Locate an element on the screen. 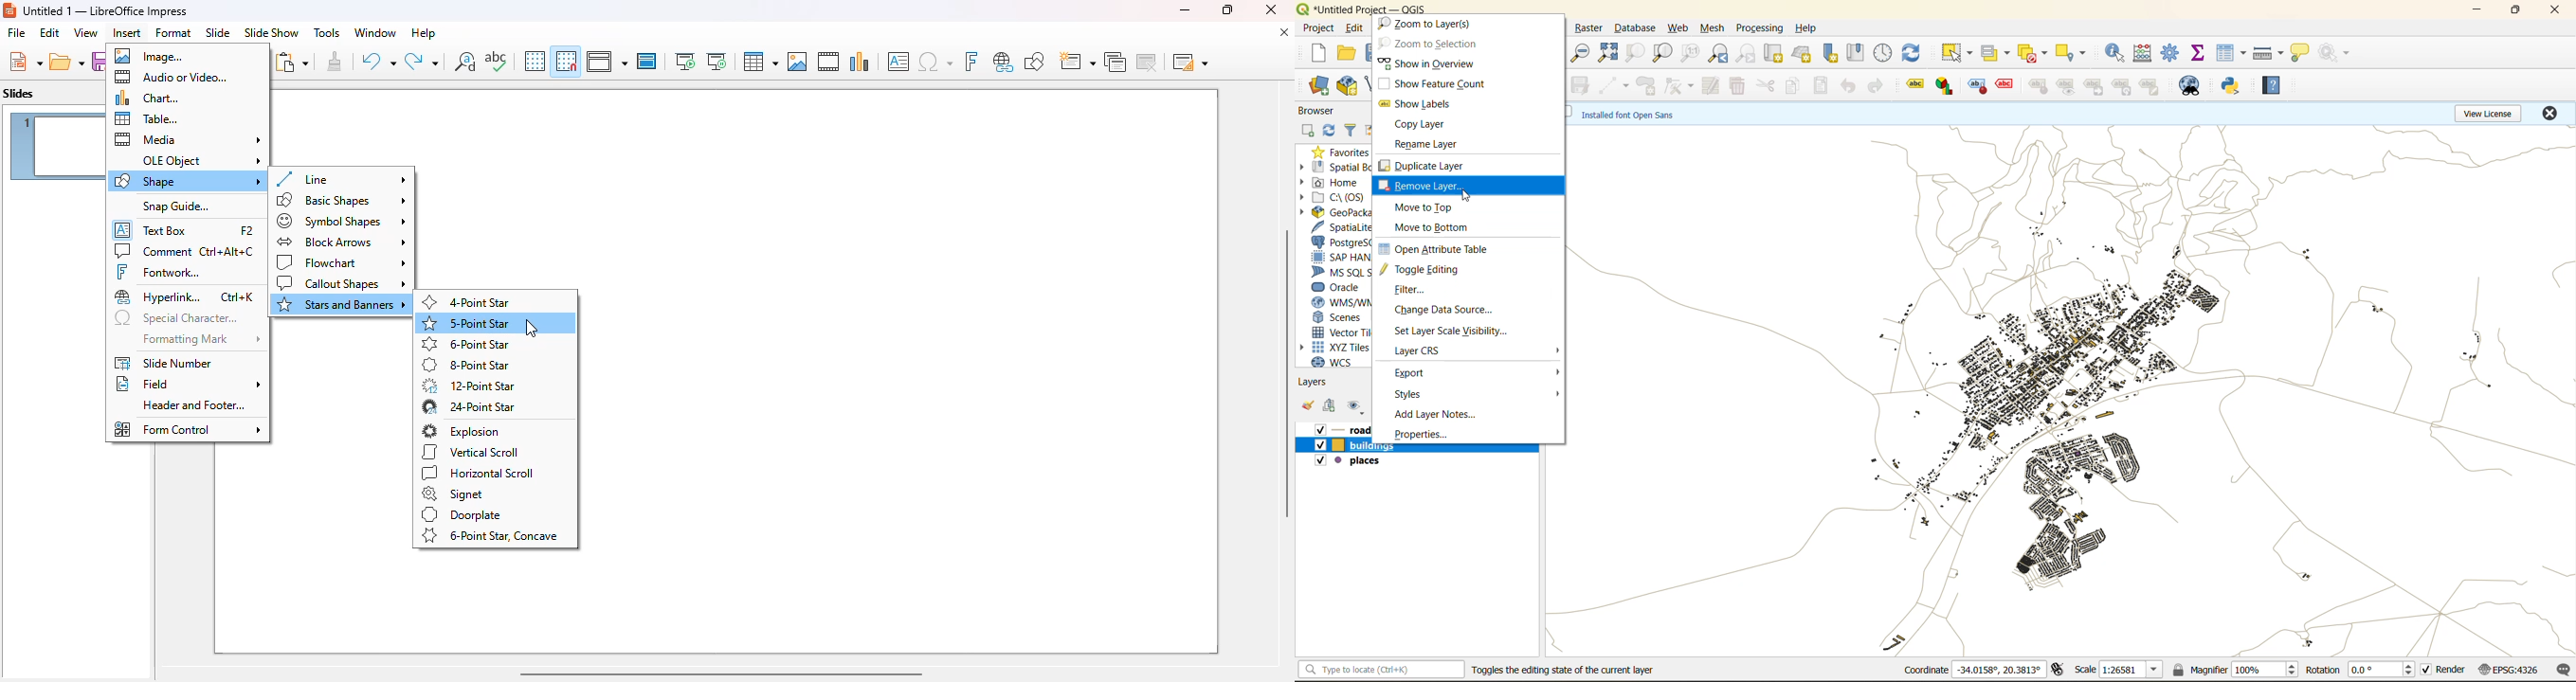 This screenshot has width=2576, height=700. field is located at coordinates (189, 385).